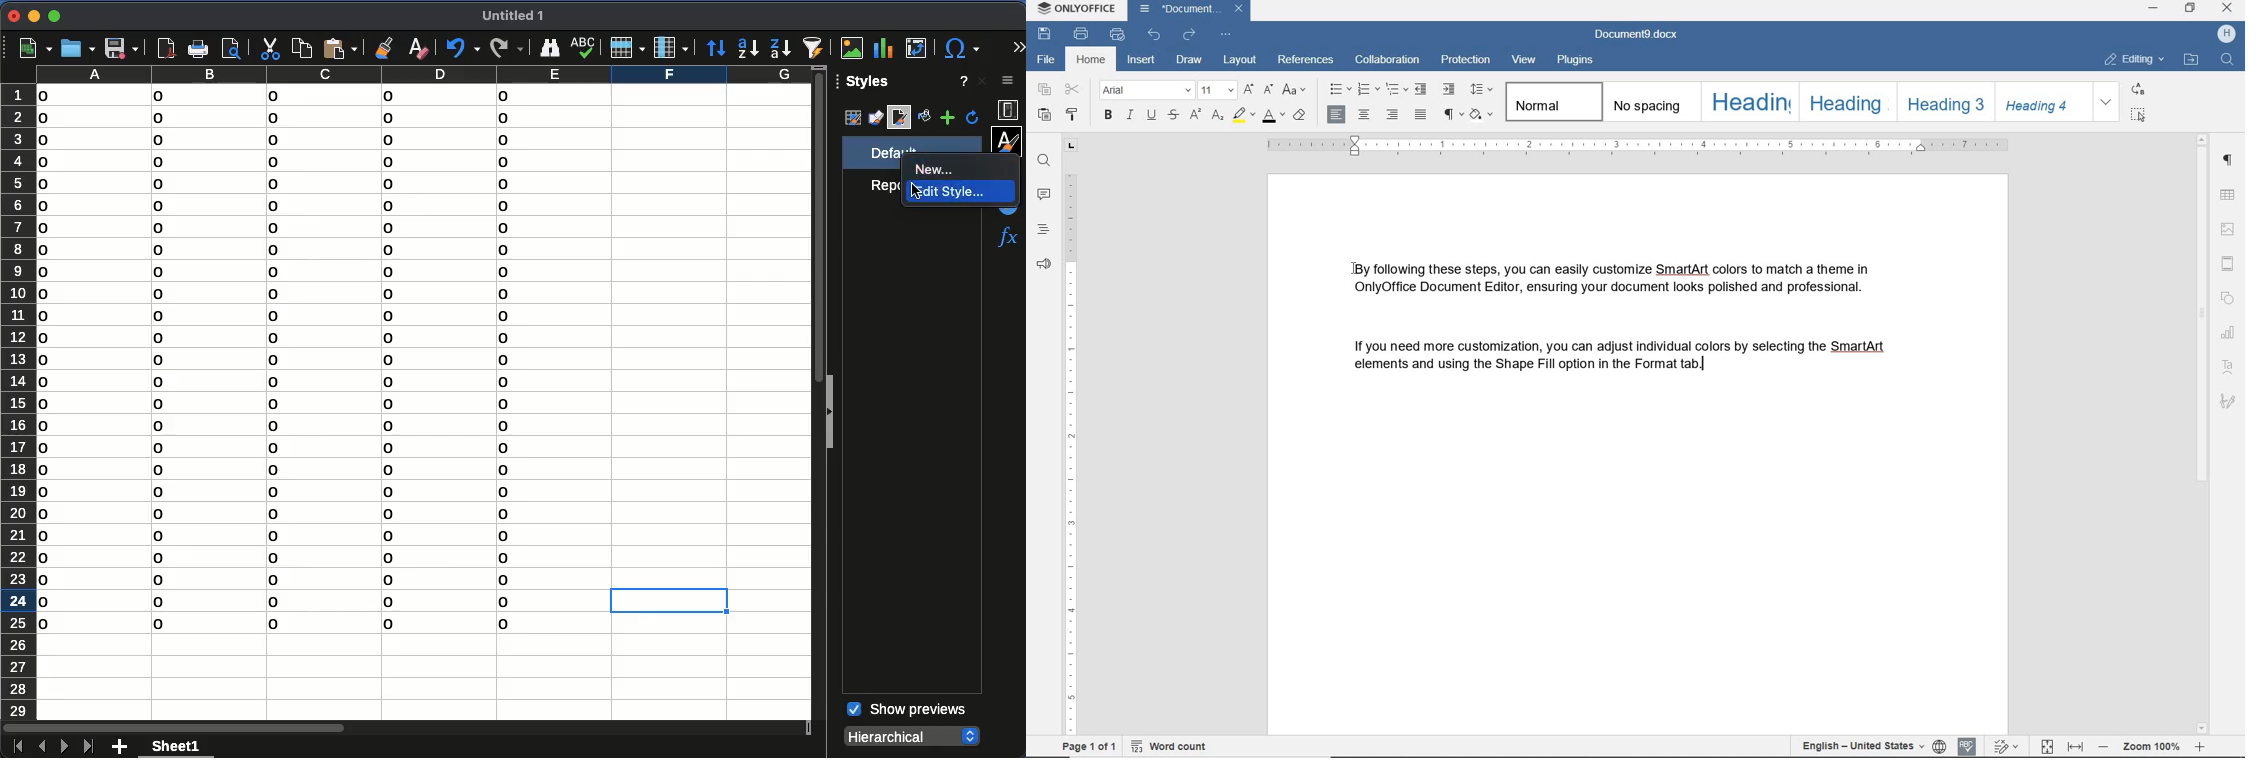  I want to click on page 1 of 1, so click(1091, 744).